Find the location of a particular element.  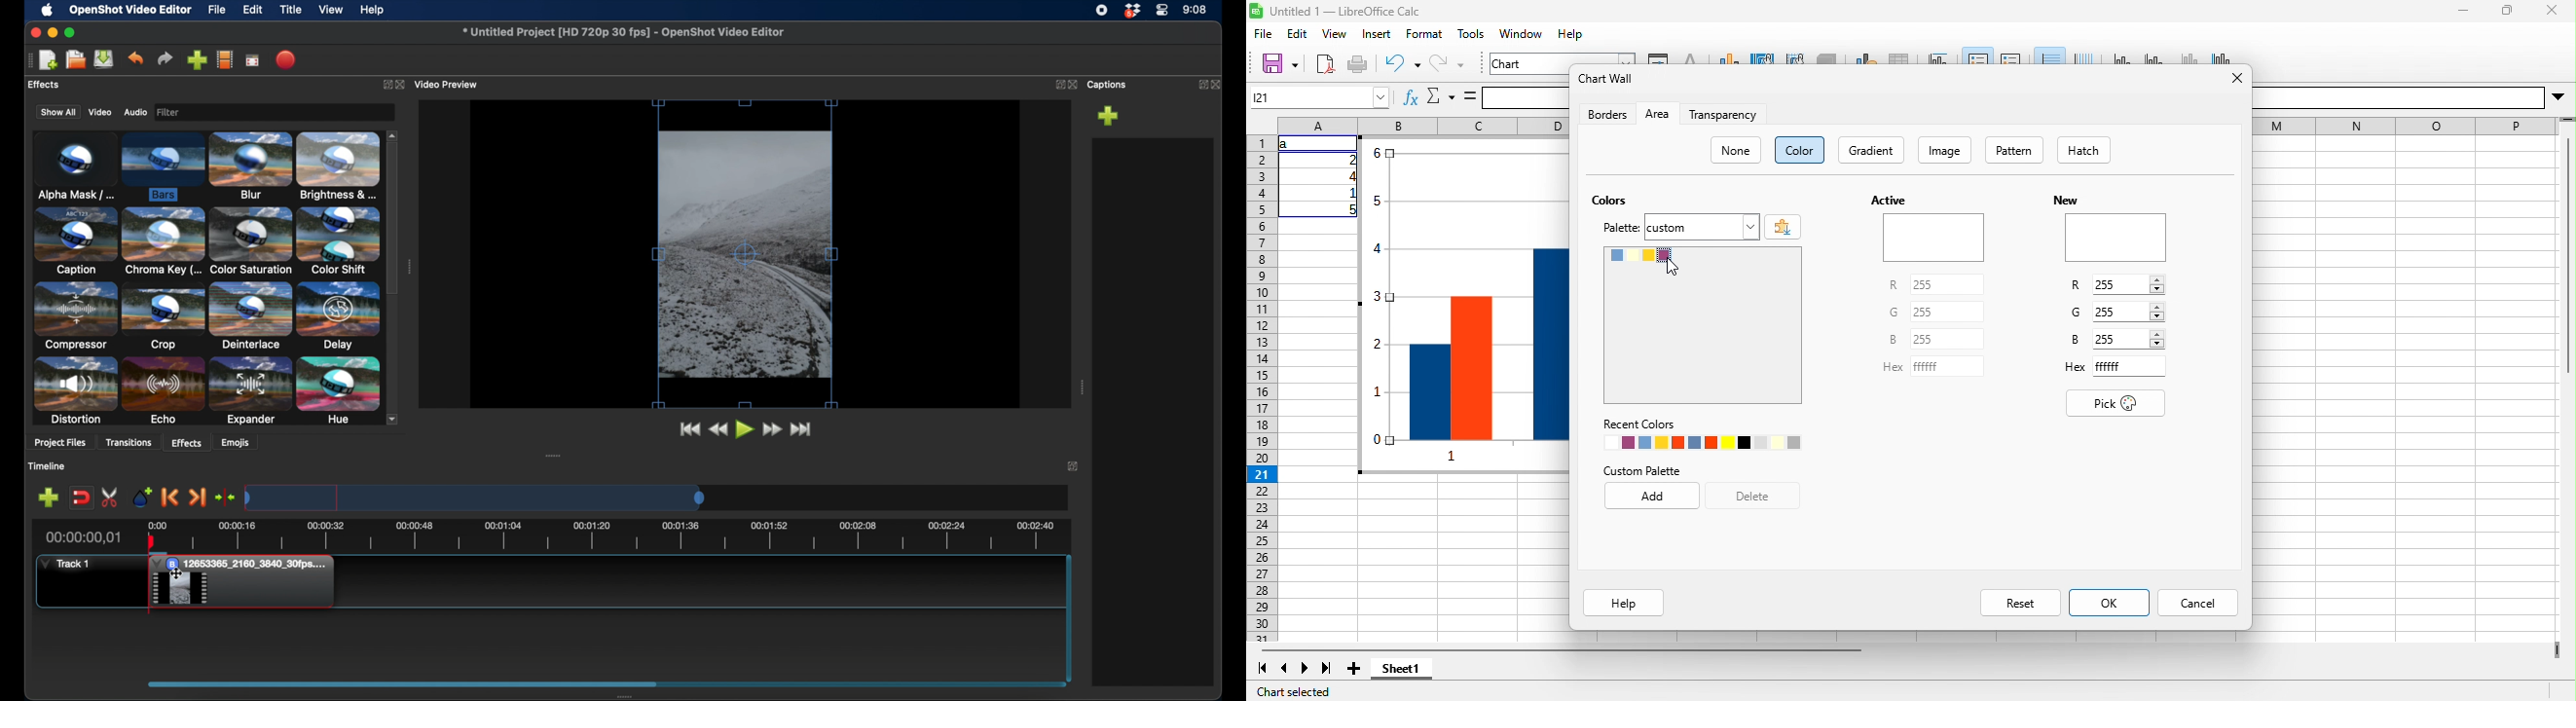

Cursor clicking on custom color is located at coordinates (1673, 267).